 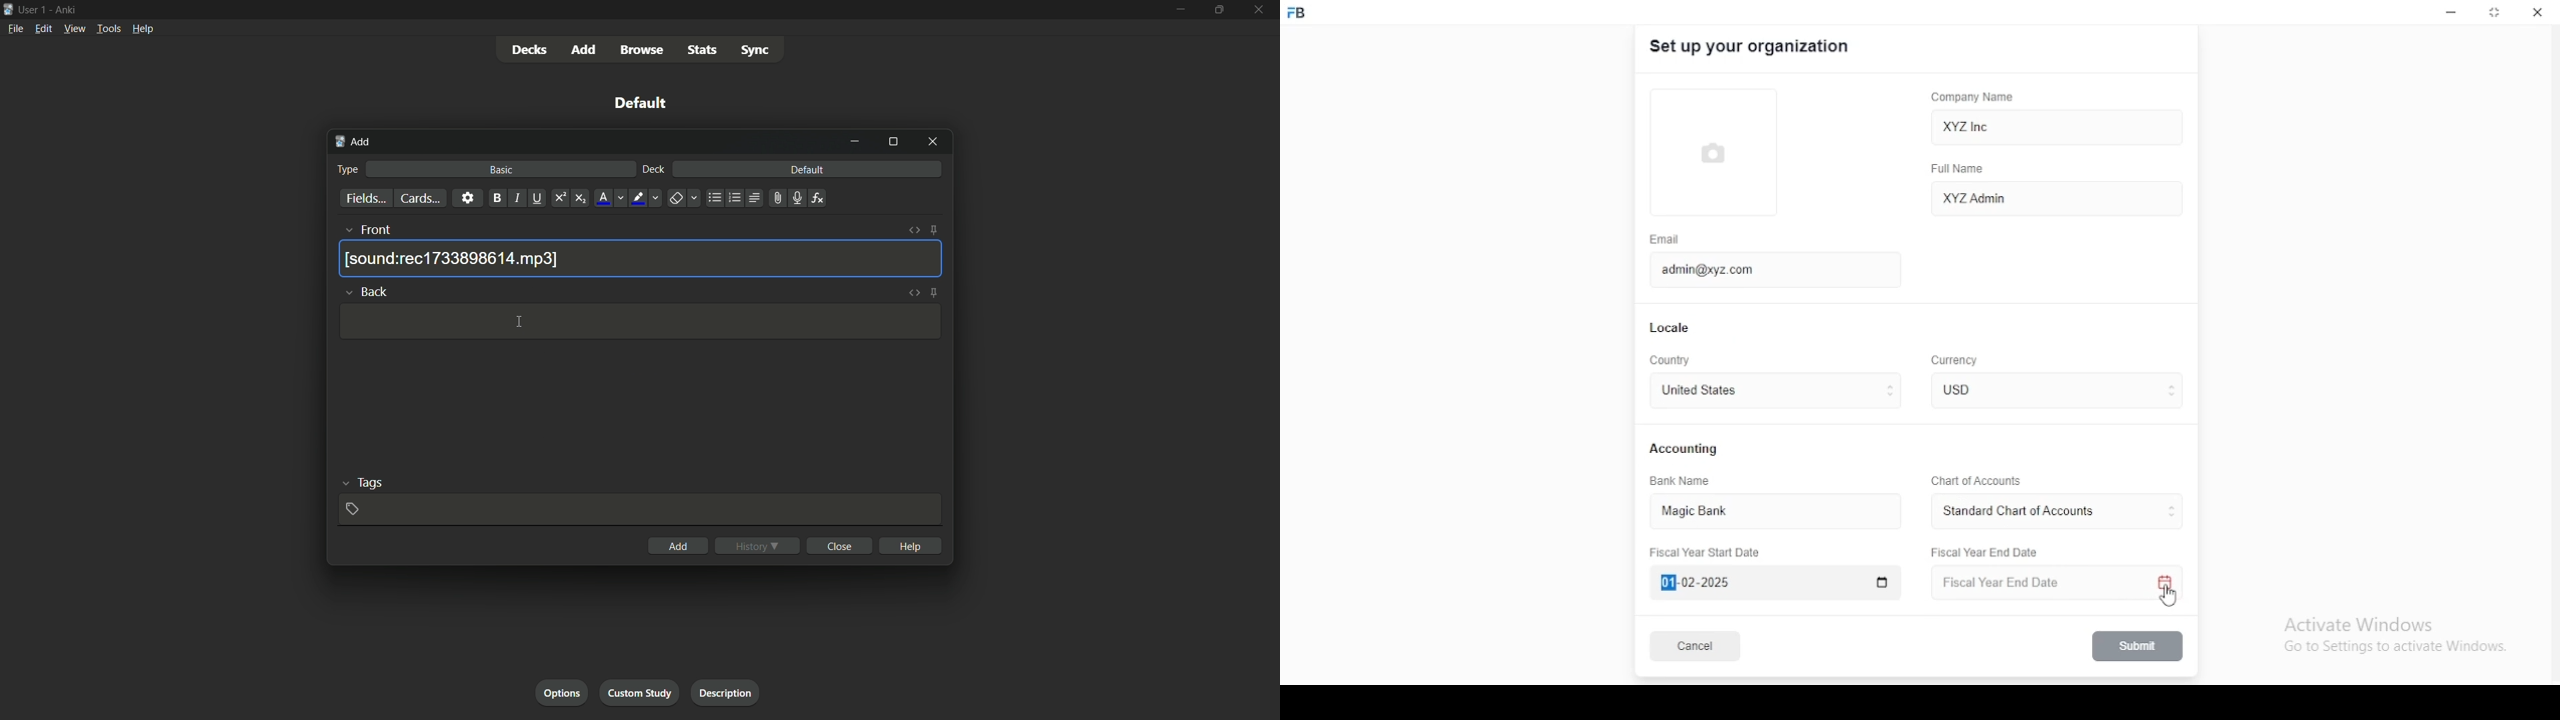 I want to click on admin@xyz.com, so click(x=1765, y=268).